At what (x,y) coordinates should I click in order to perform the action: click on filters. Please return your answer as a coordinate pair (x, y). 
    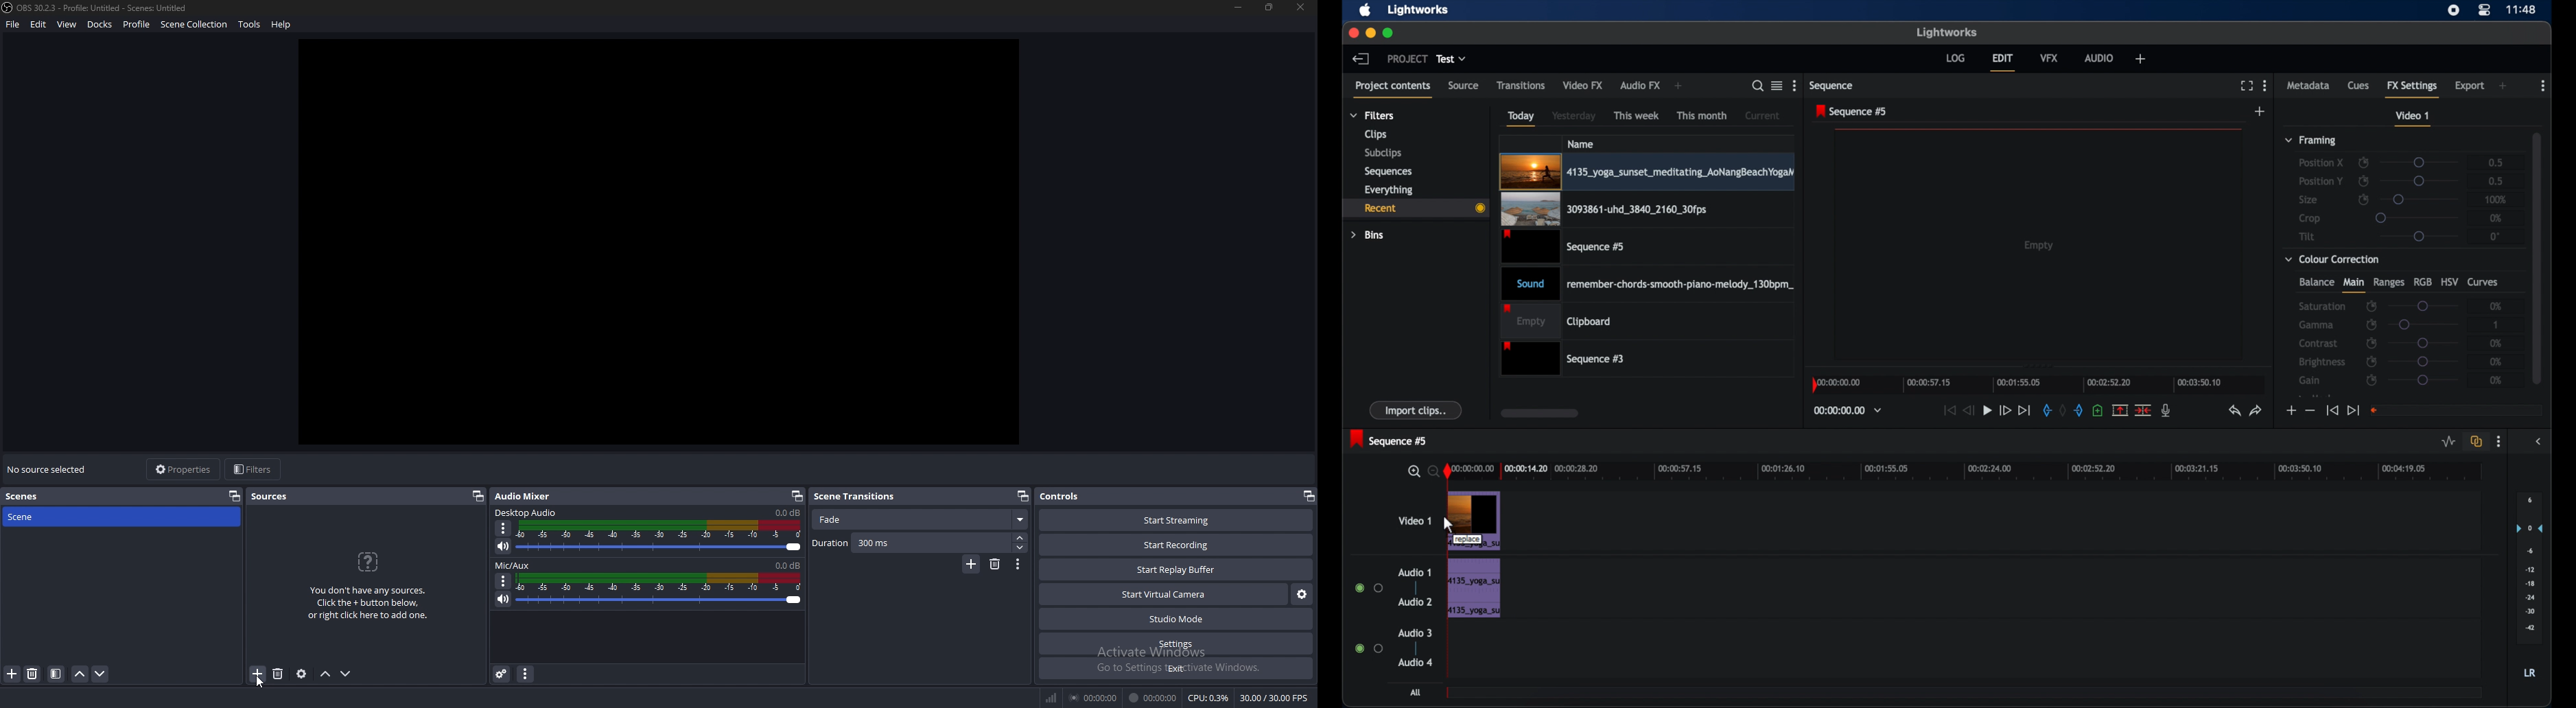
    Looking at the image, I should click on (1371, 115).